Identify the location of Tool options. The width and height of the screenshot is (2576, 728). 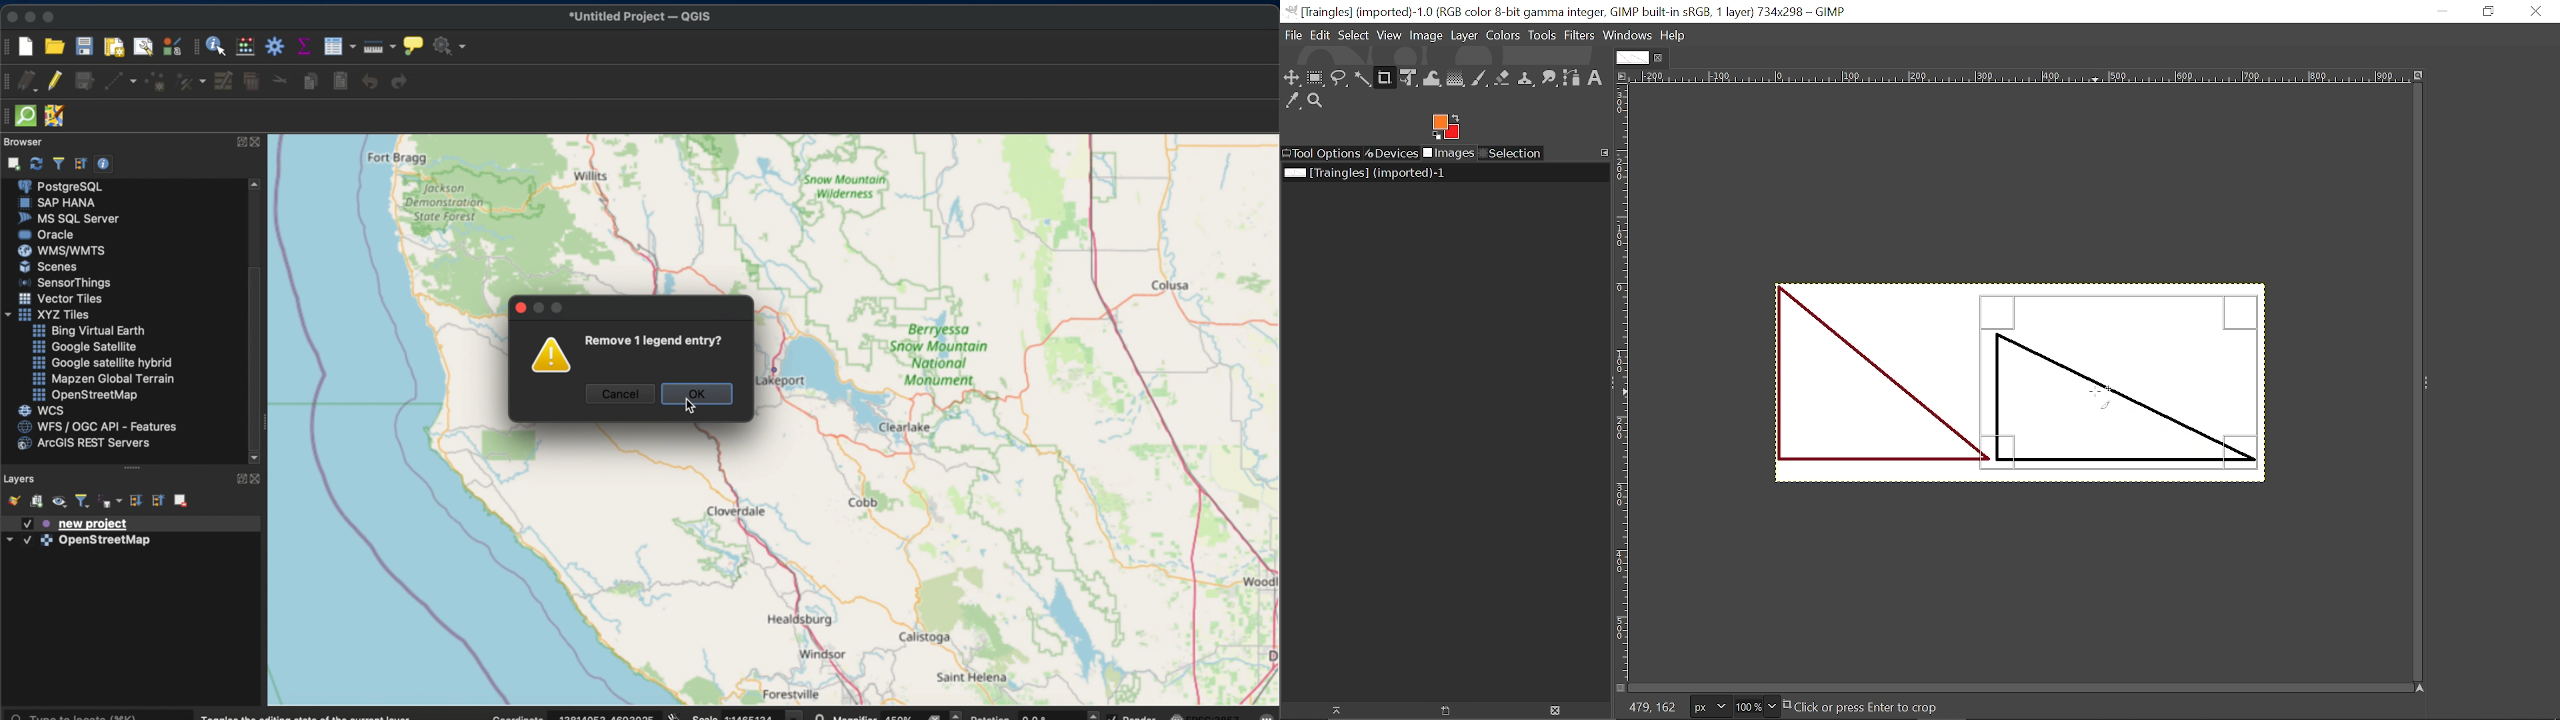
(1321, 154).